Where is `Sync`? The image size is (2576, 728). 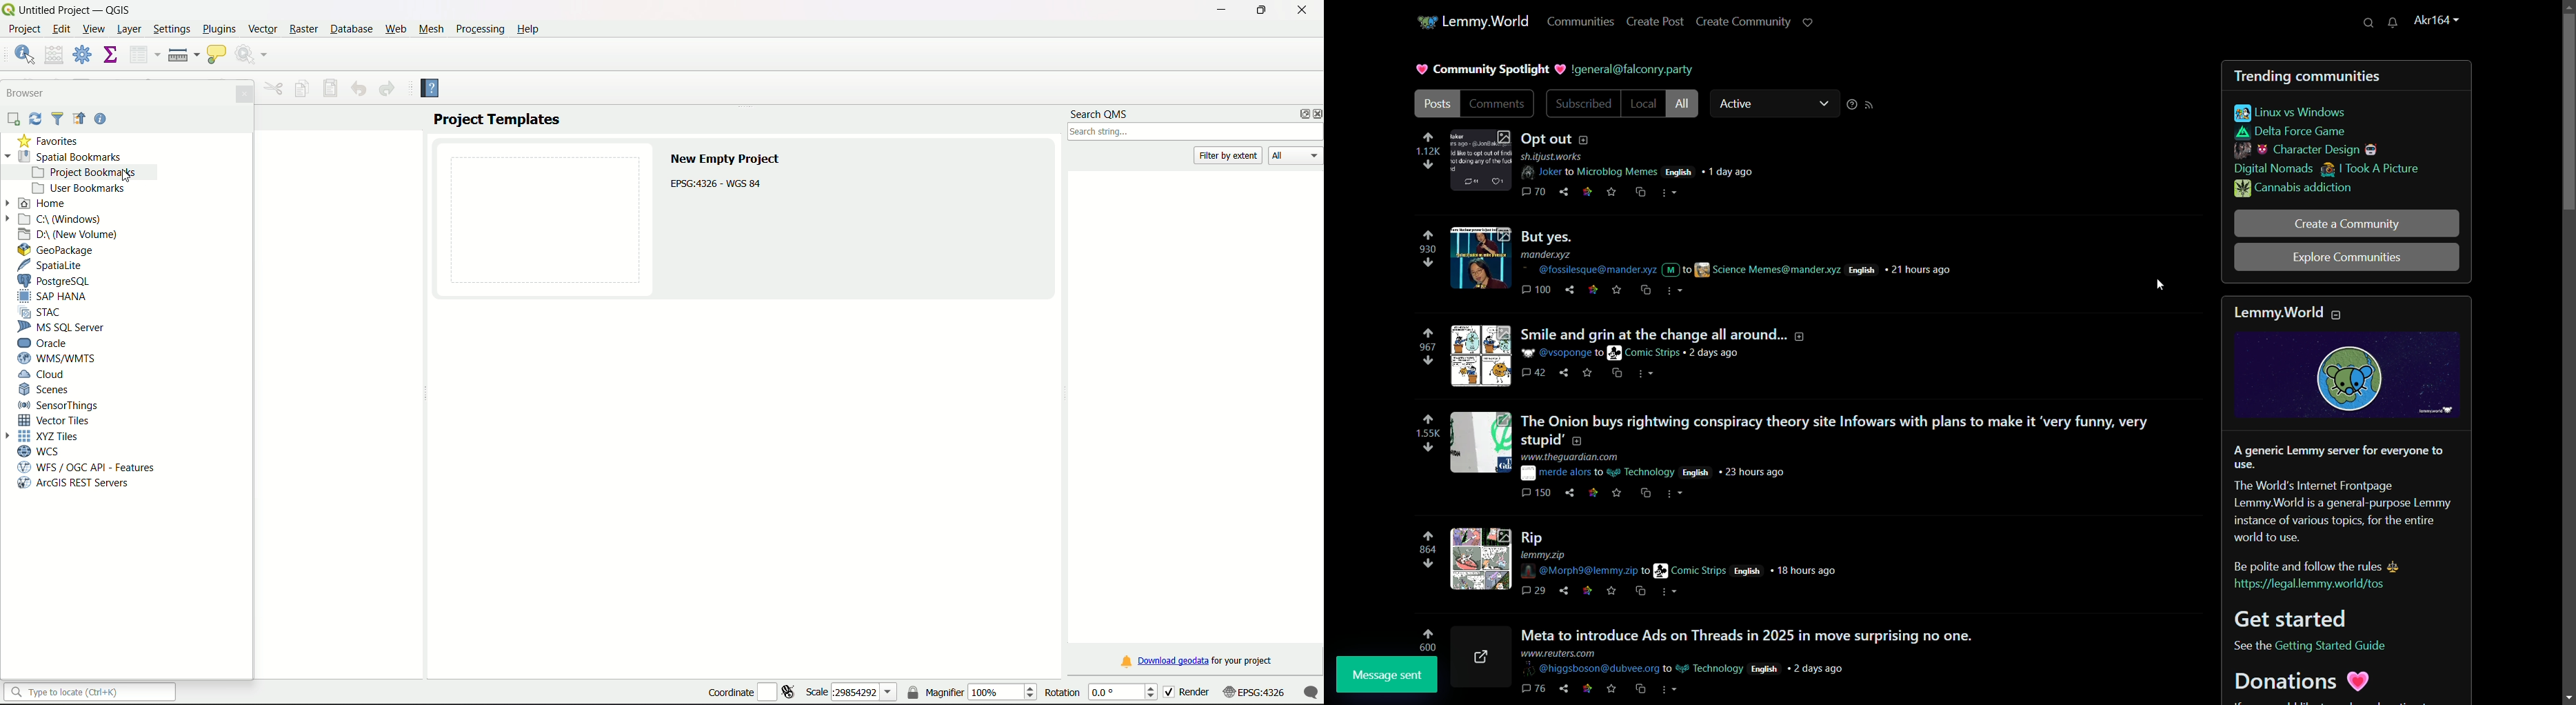 Sync is located at coordinates (36, 119).